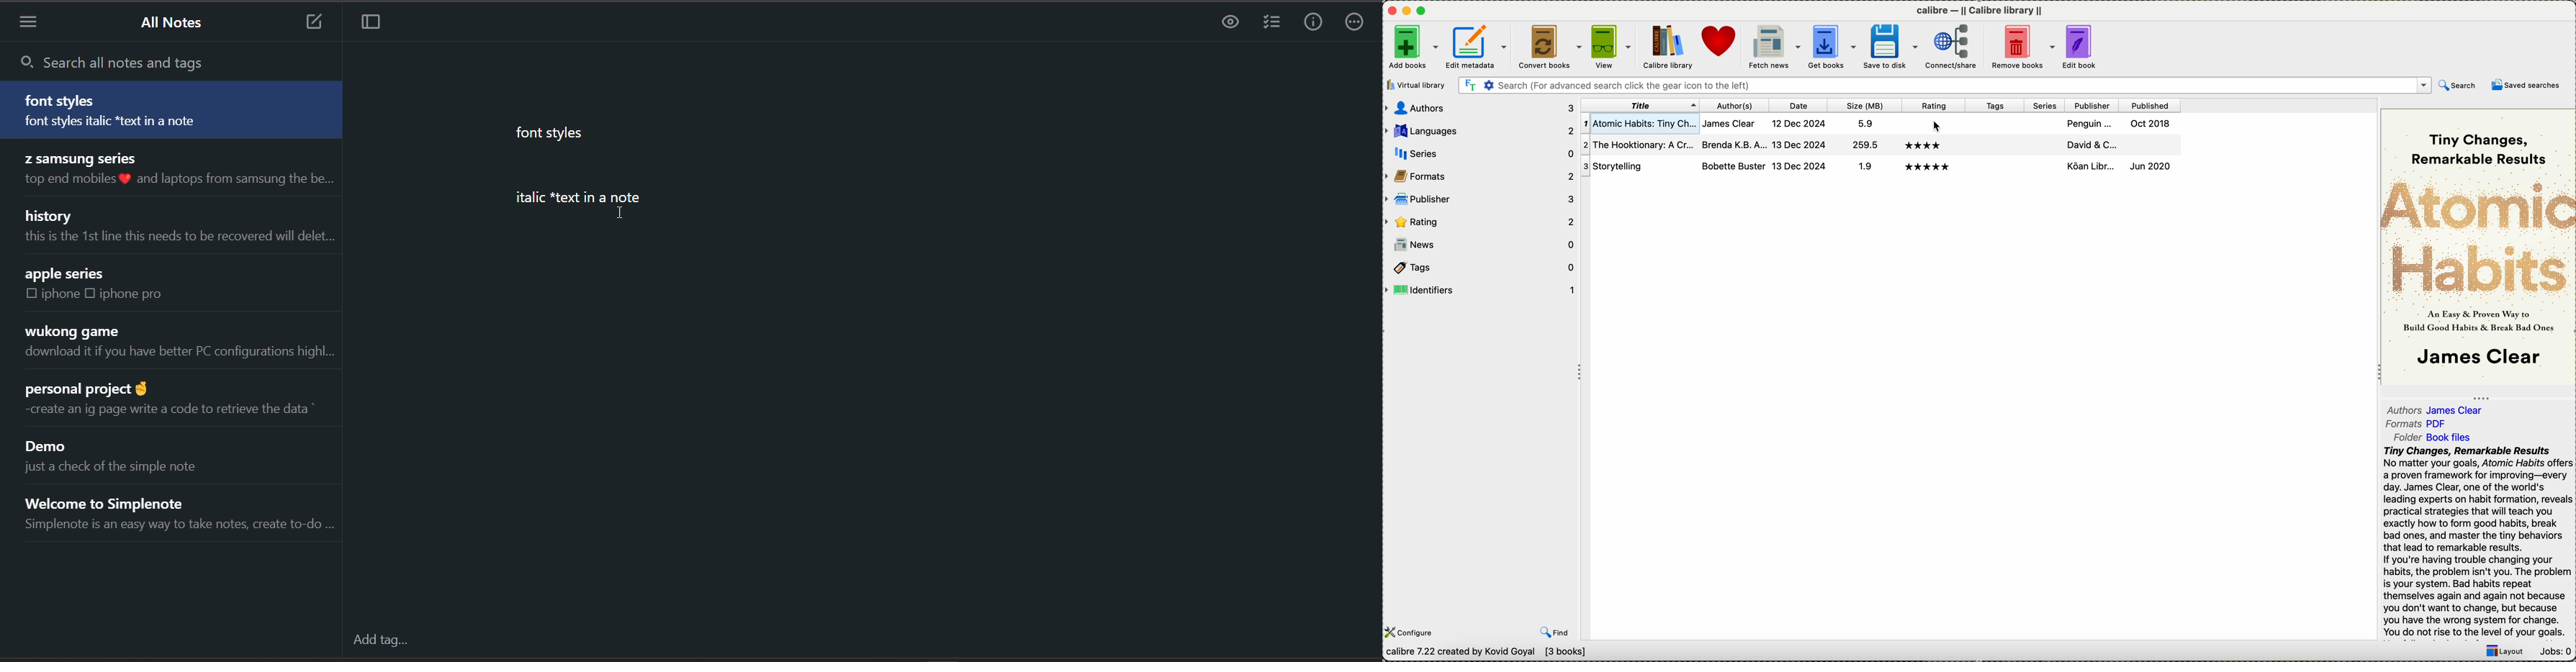  What do you see at coordinates (1480, 175) in the screenshot?
I see `formats` at bounding box center [1480, 175].